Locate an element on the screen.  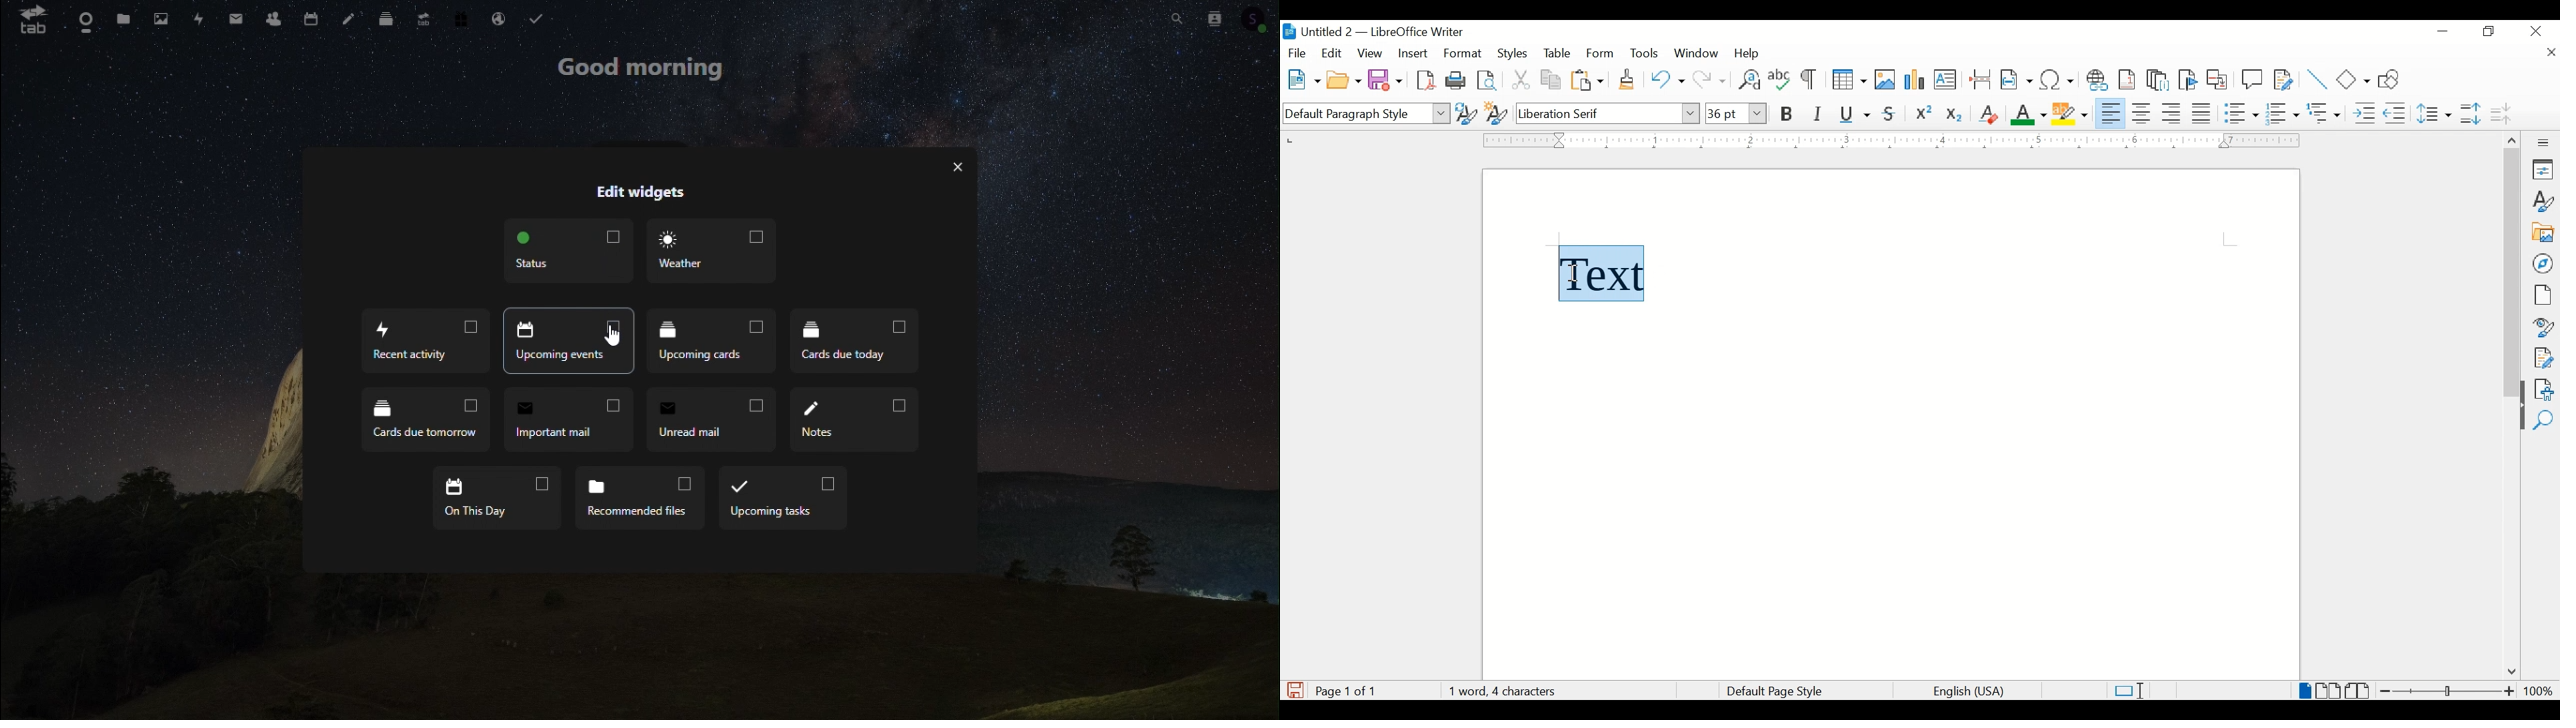
Important mail is located at coordinates (568, 419).